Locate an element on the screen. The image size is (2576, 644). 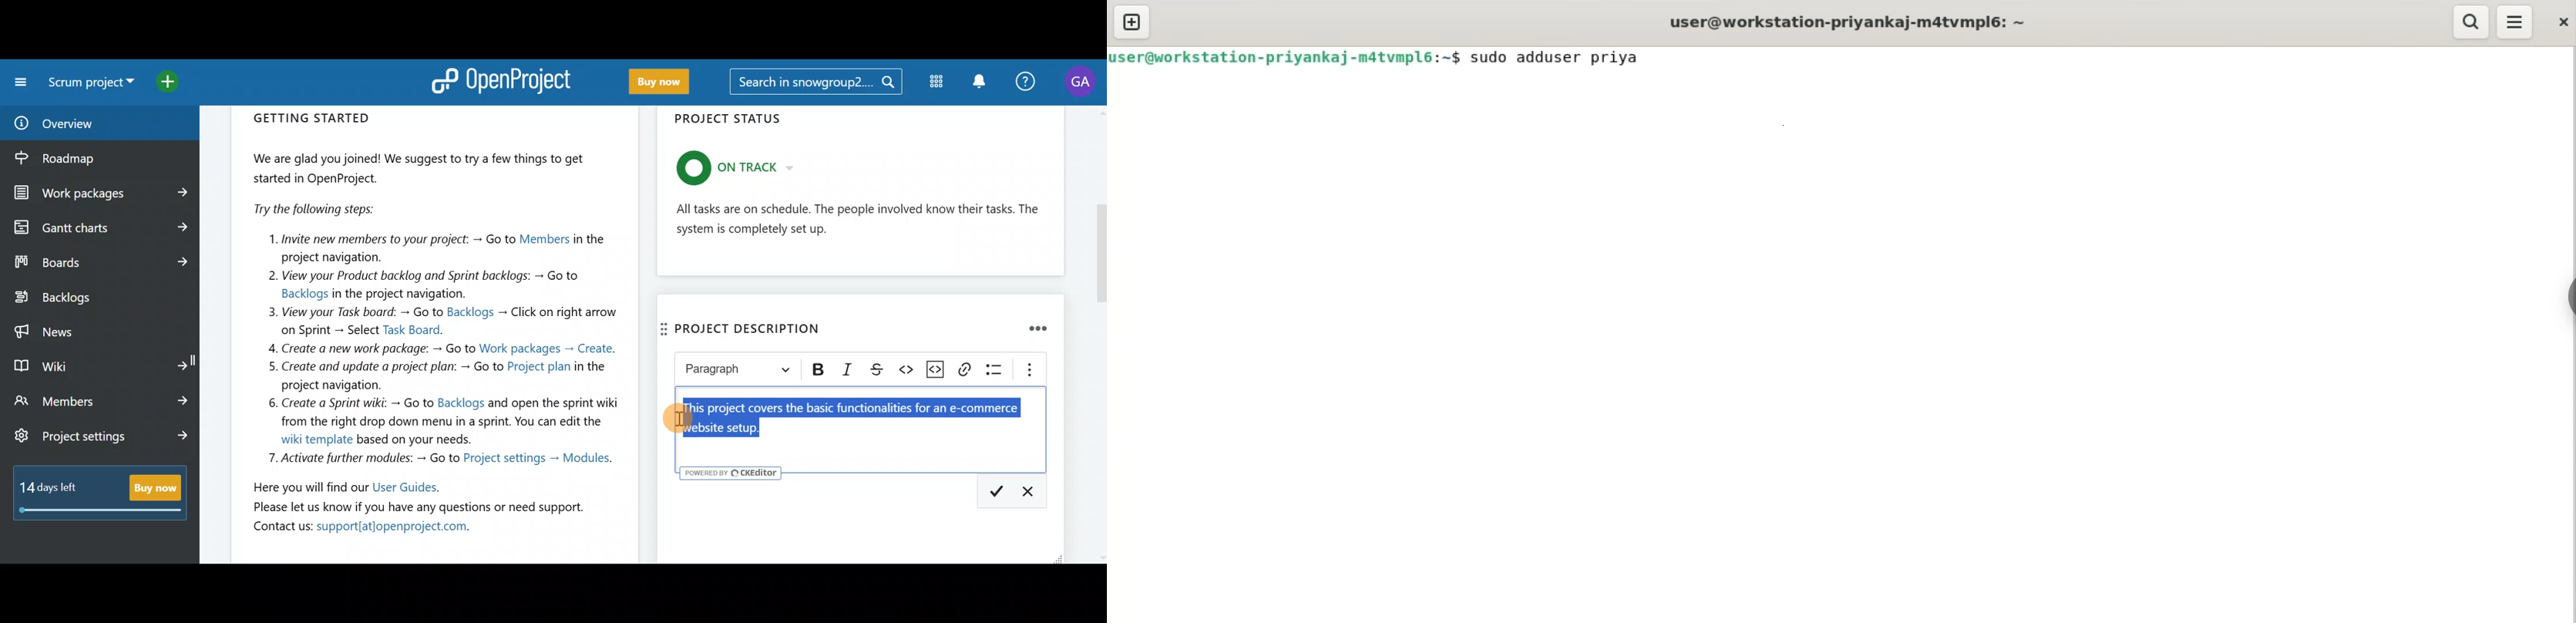
Modules is located at coordinates (934, 84).